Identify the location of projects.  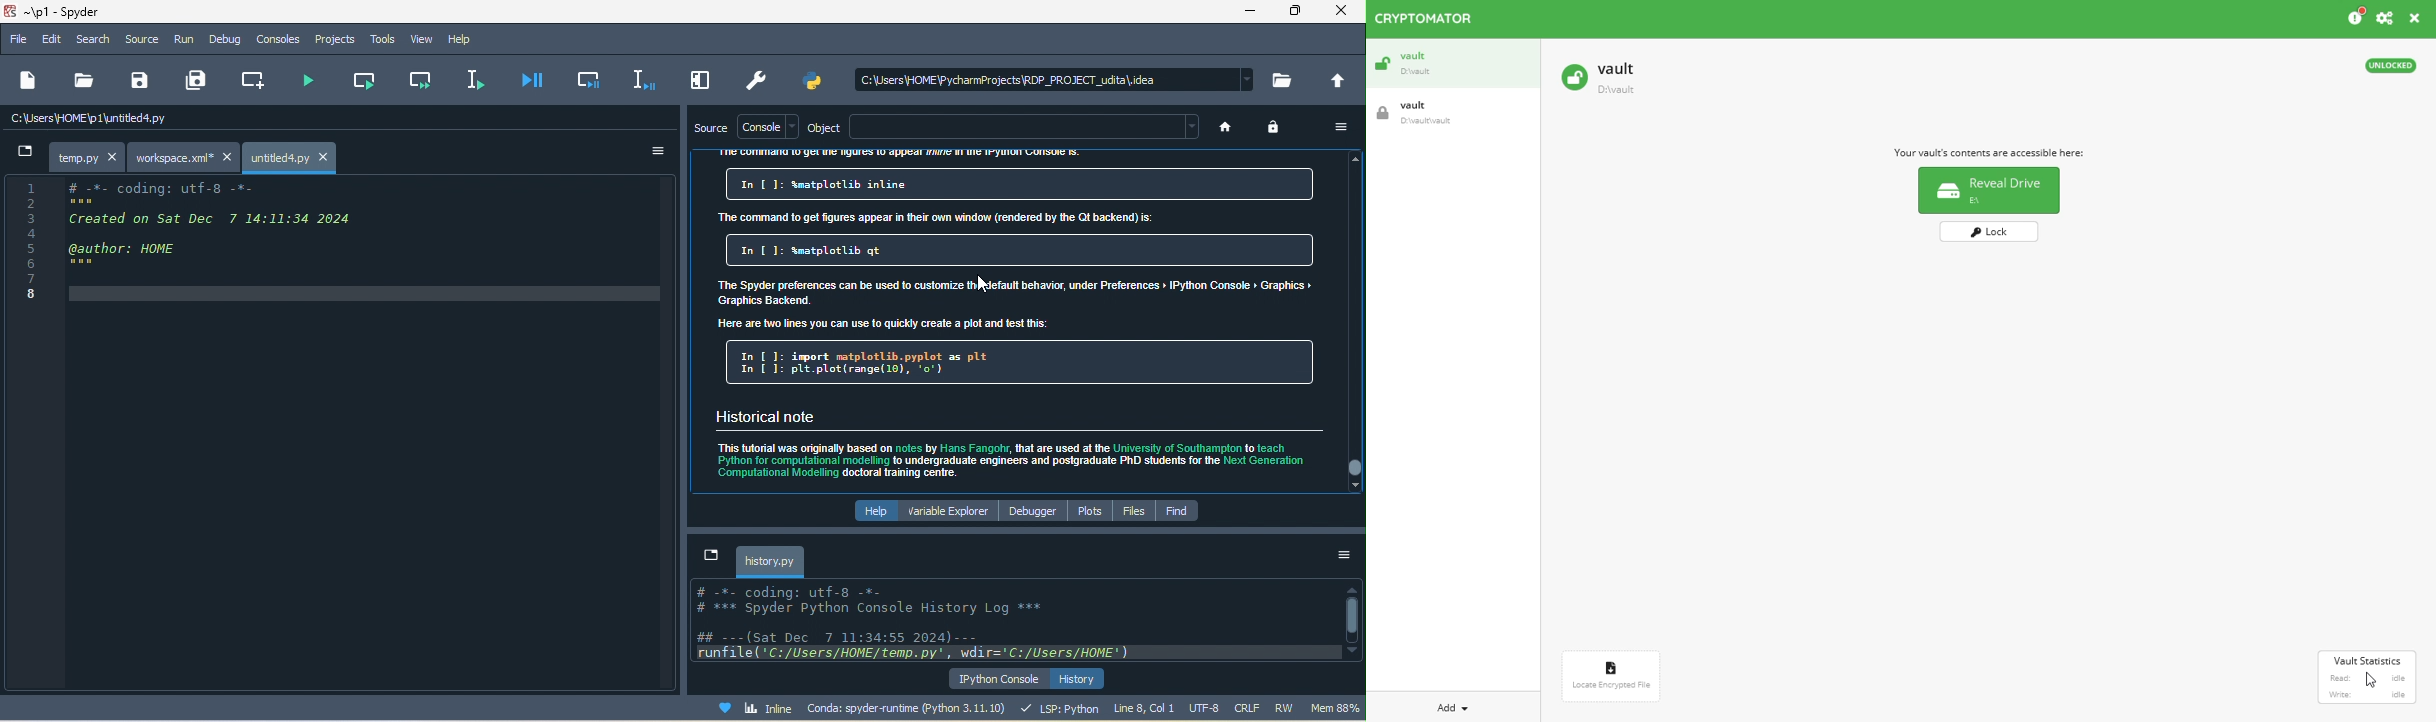
(332, 42).